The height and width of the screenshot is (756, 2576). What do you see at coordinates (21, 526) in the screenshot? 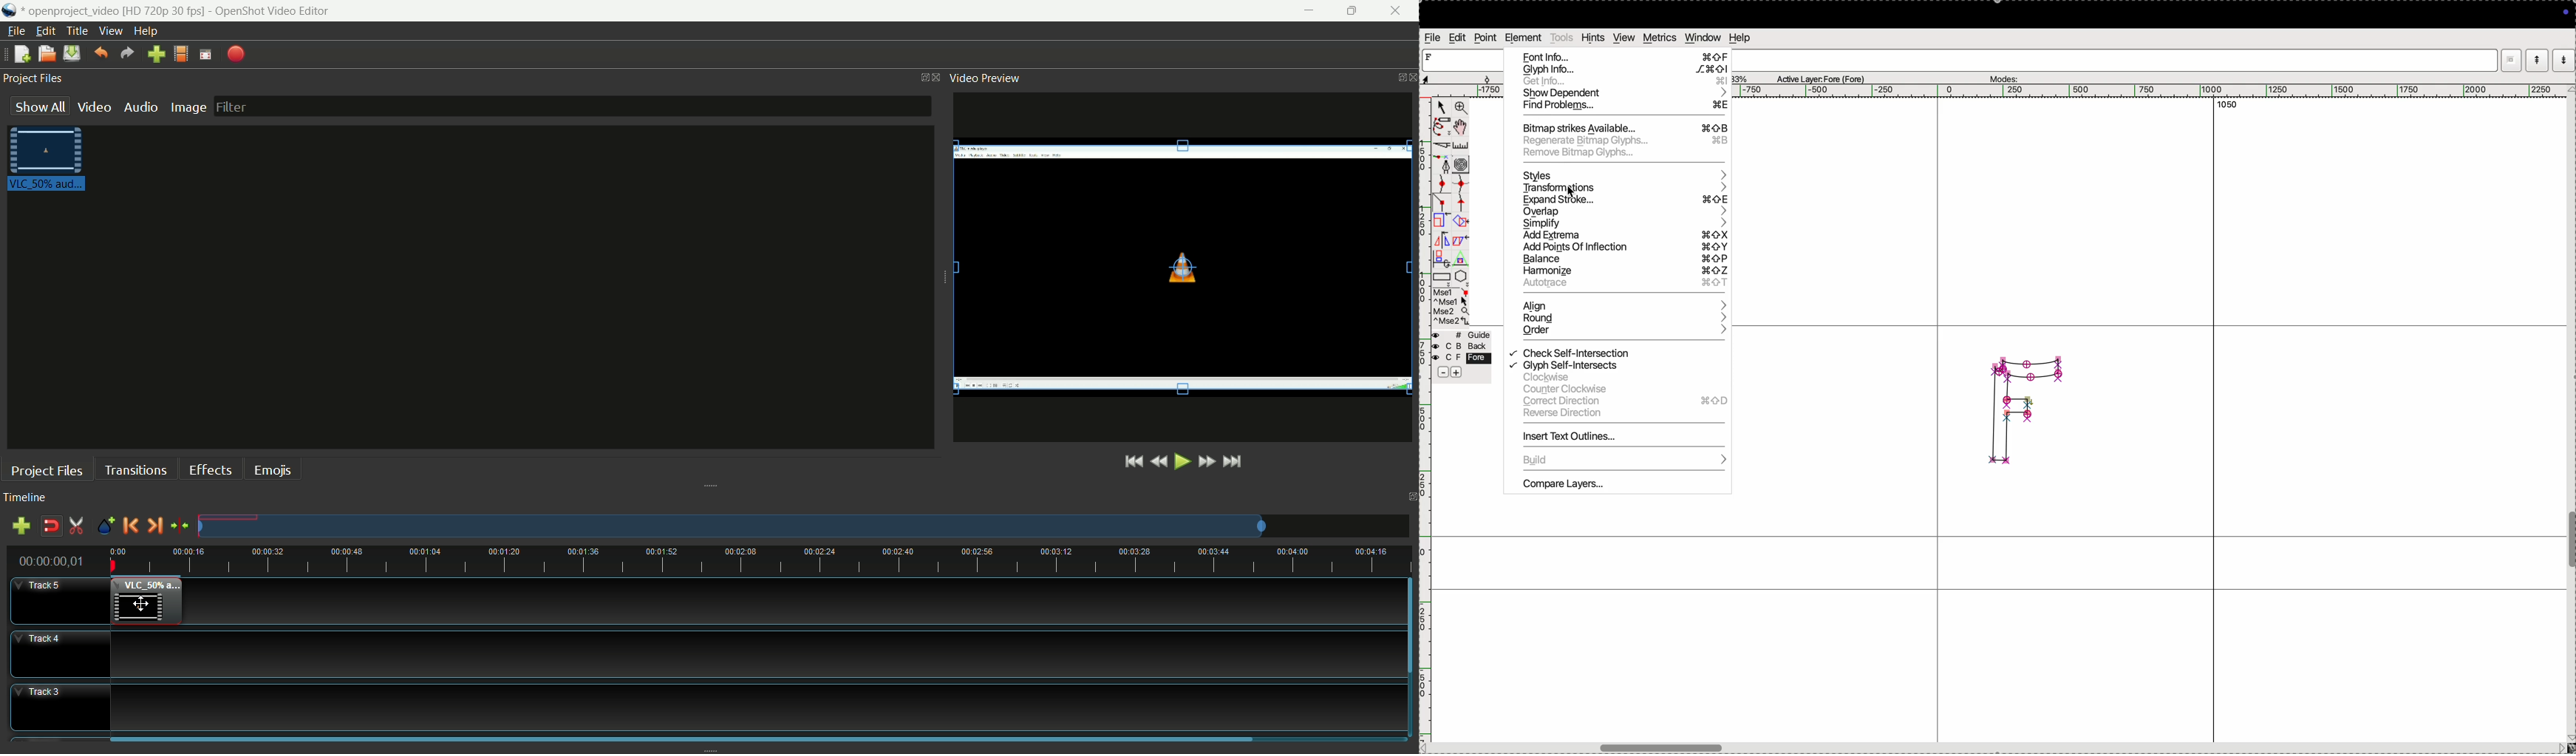
I see `add track` at bounding box center [21, 526].